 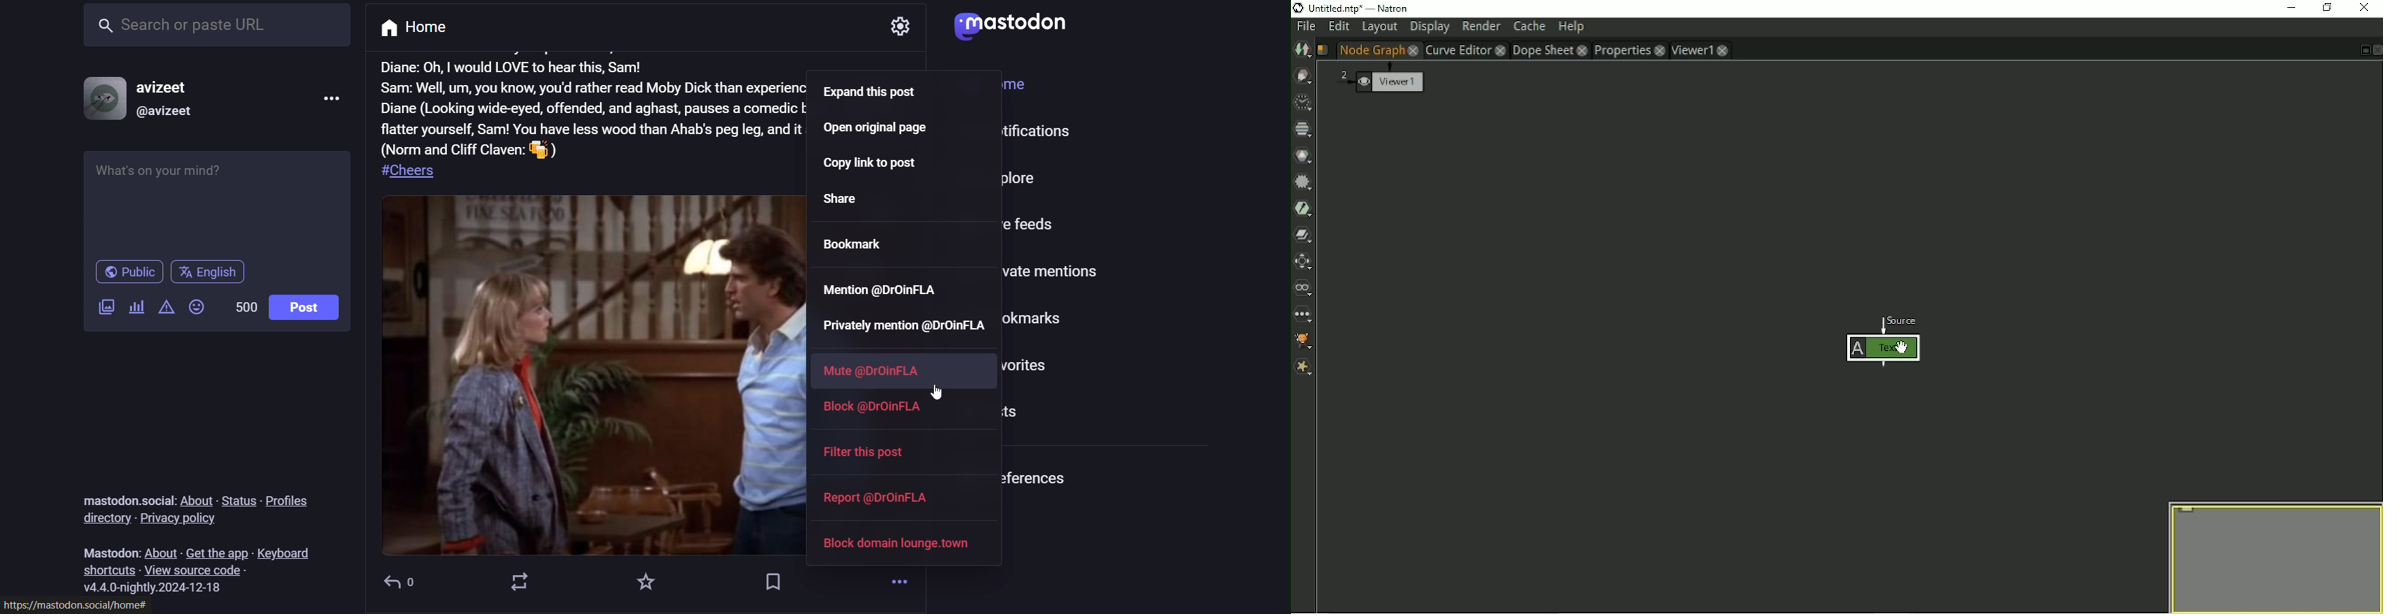 I want to click on Help, so click(x=1571, y=28).